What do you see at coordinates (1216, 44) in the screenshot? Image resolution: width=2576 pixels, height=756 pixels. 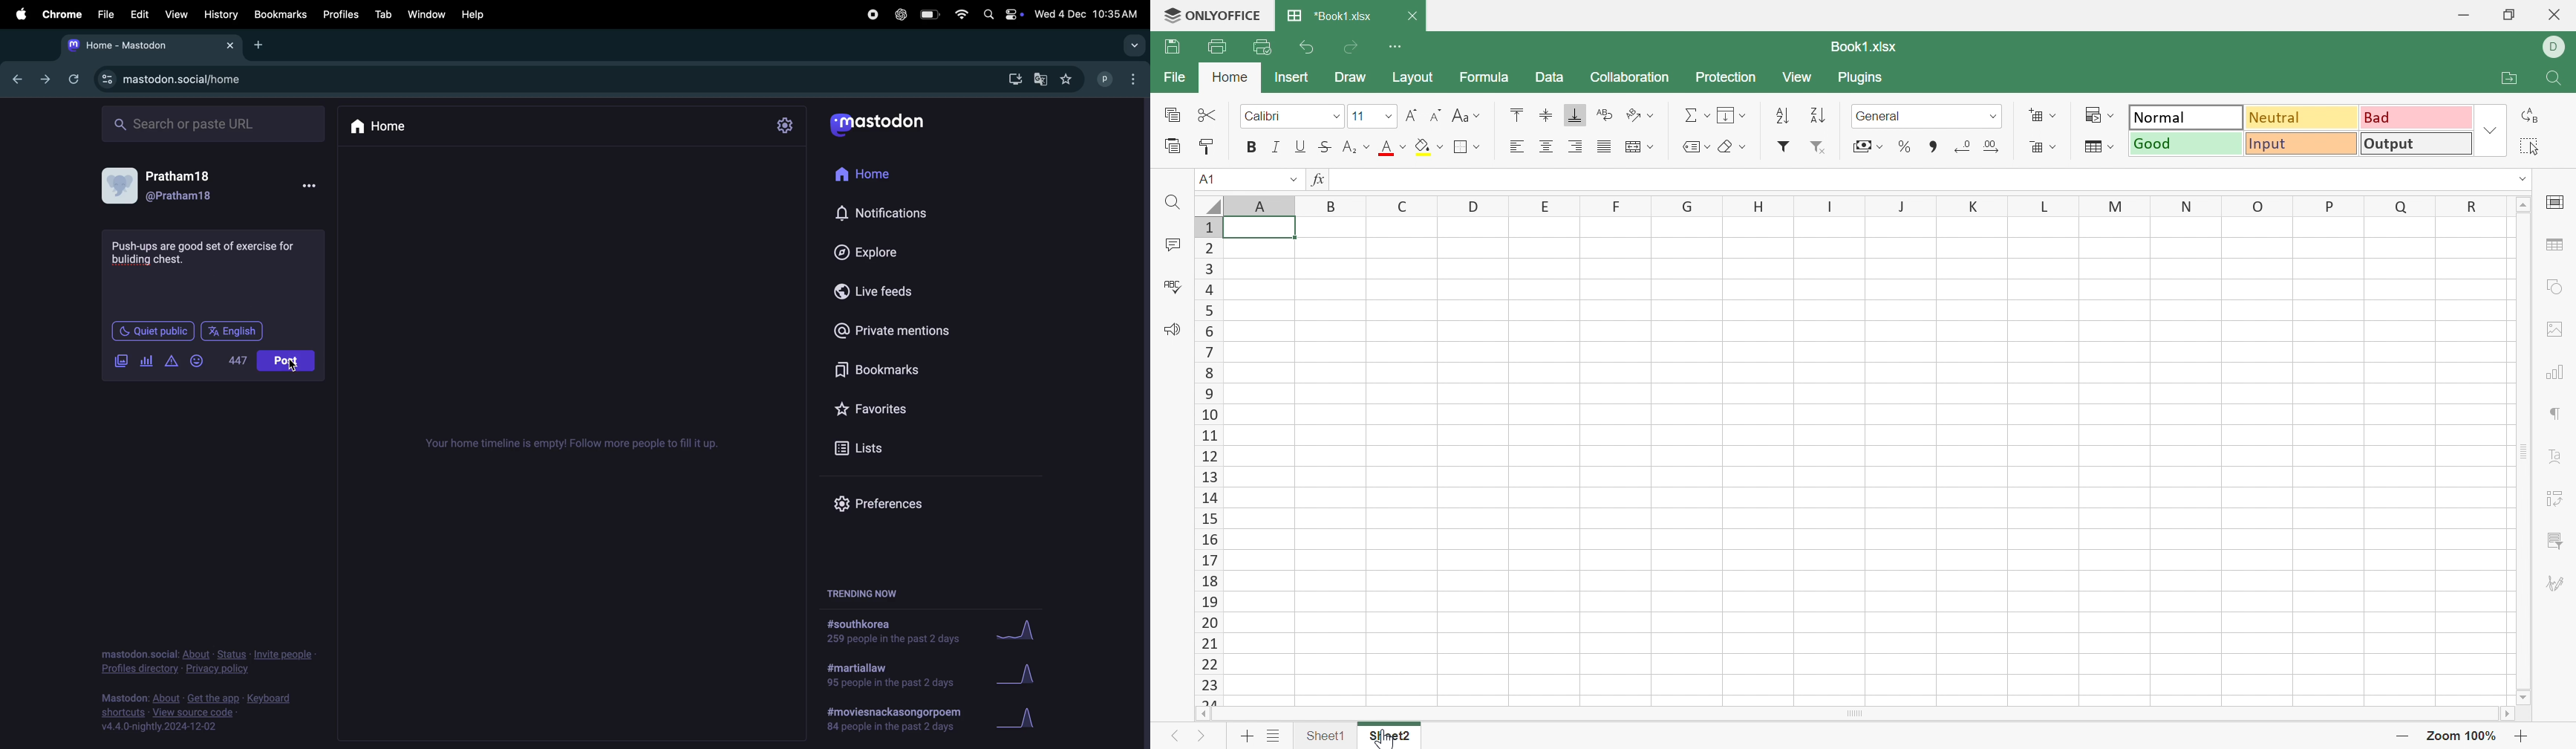 I see `Print` at bounding box center [1216, 44].